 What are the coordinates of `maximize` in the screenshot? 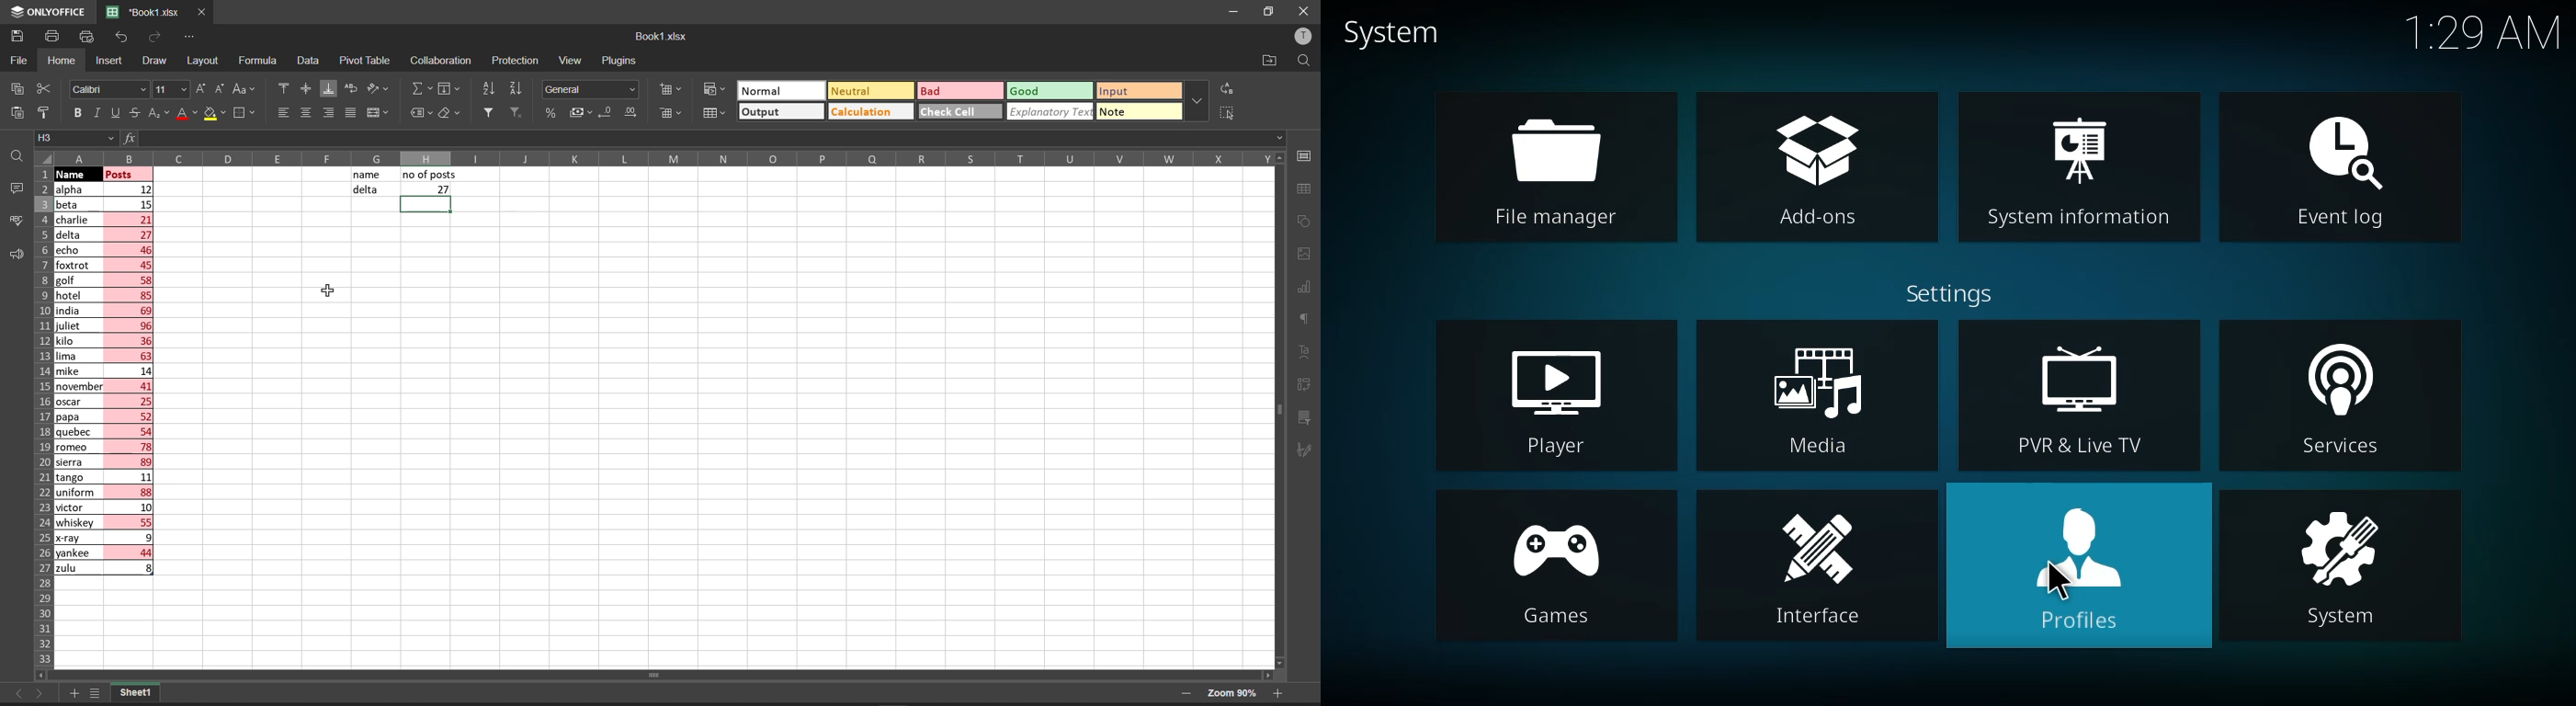 It's located at (1271, 12).